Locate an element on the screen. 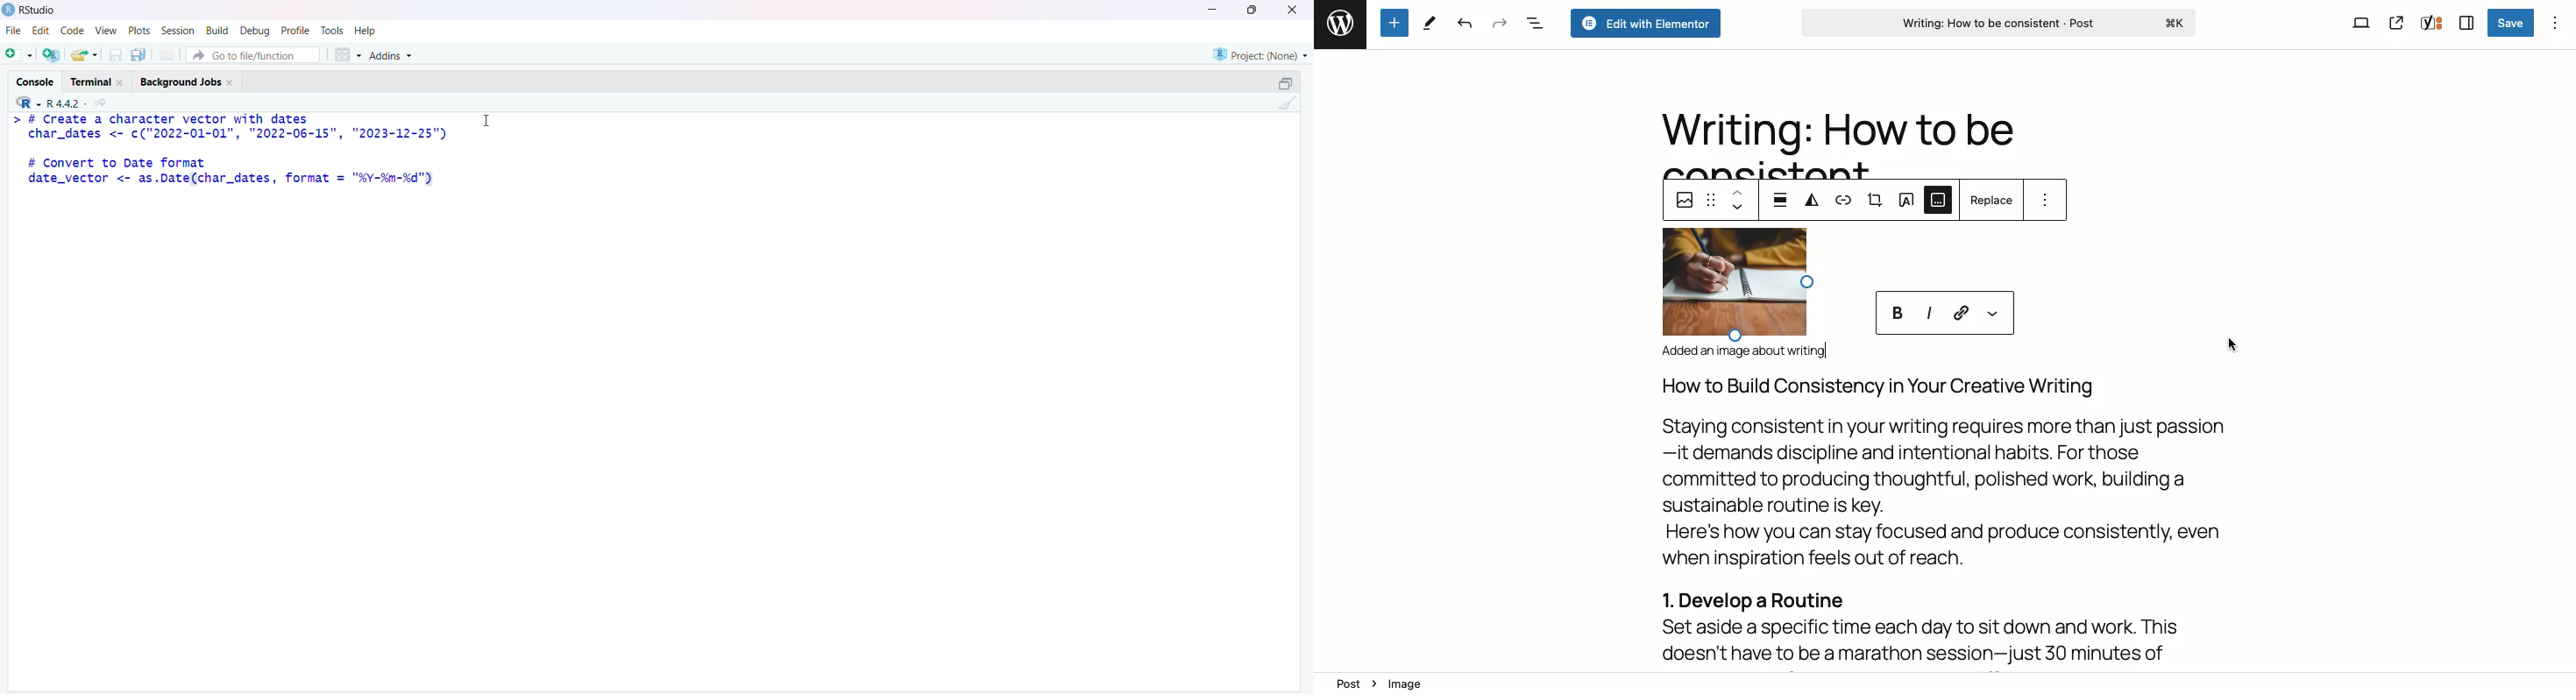 Image resolution: width=2576 pixels, height=700 pixels. Project (Note) is located at coordinates (1258, 53).